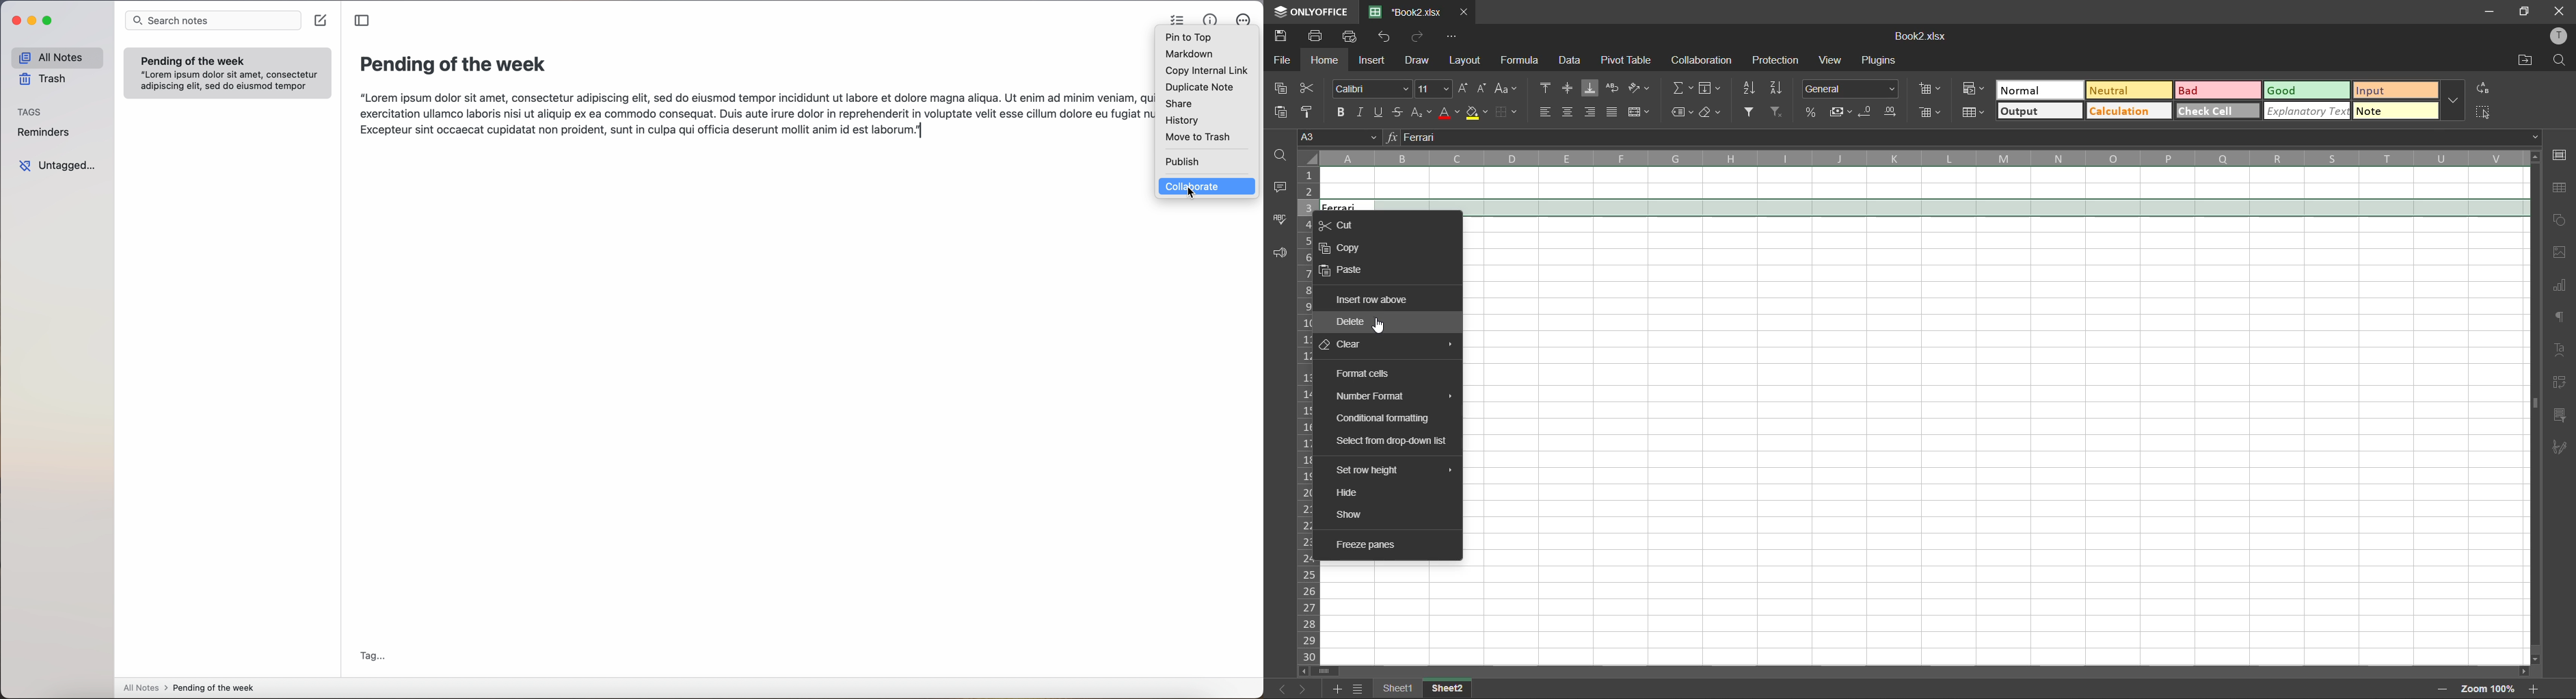 This screenshot has height=700, width=2576. What do you see at coordinates (1341, 224) in the screenshot?
I see `cut` at bounding box center [1341, 224].